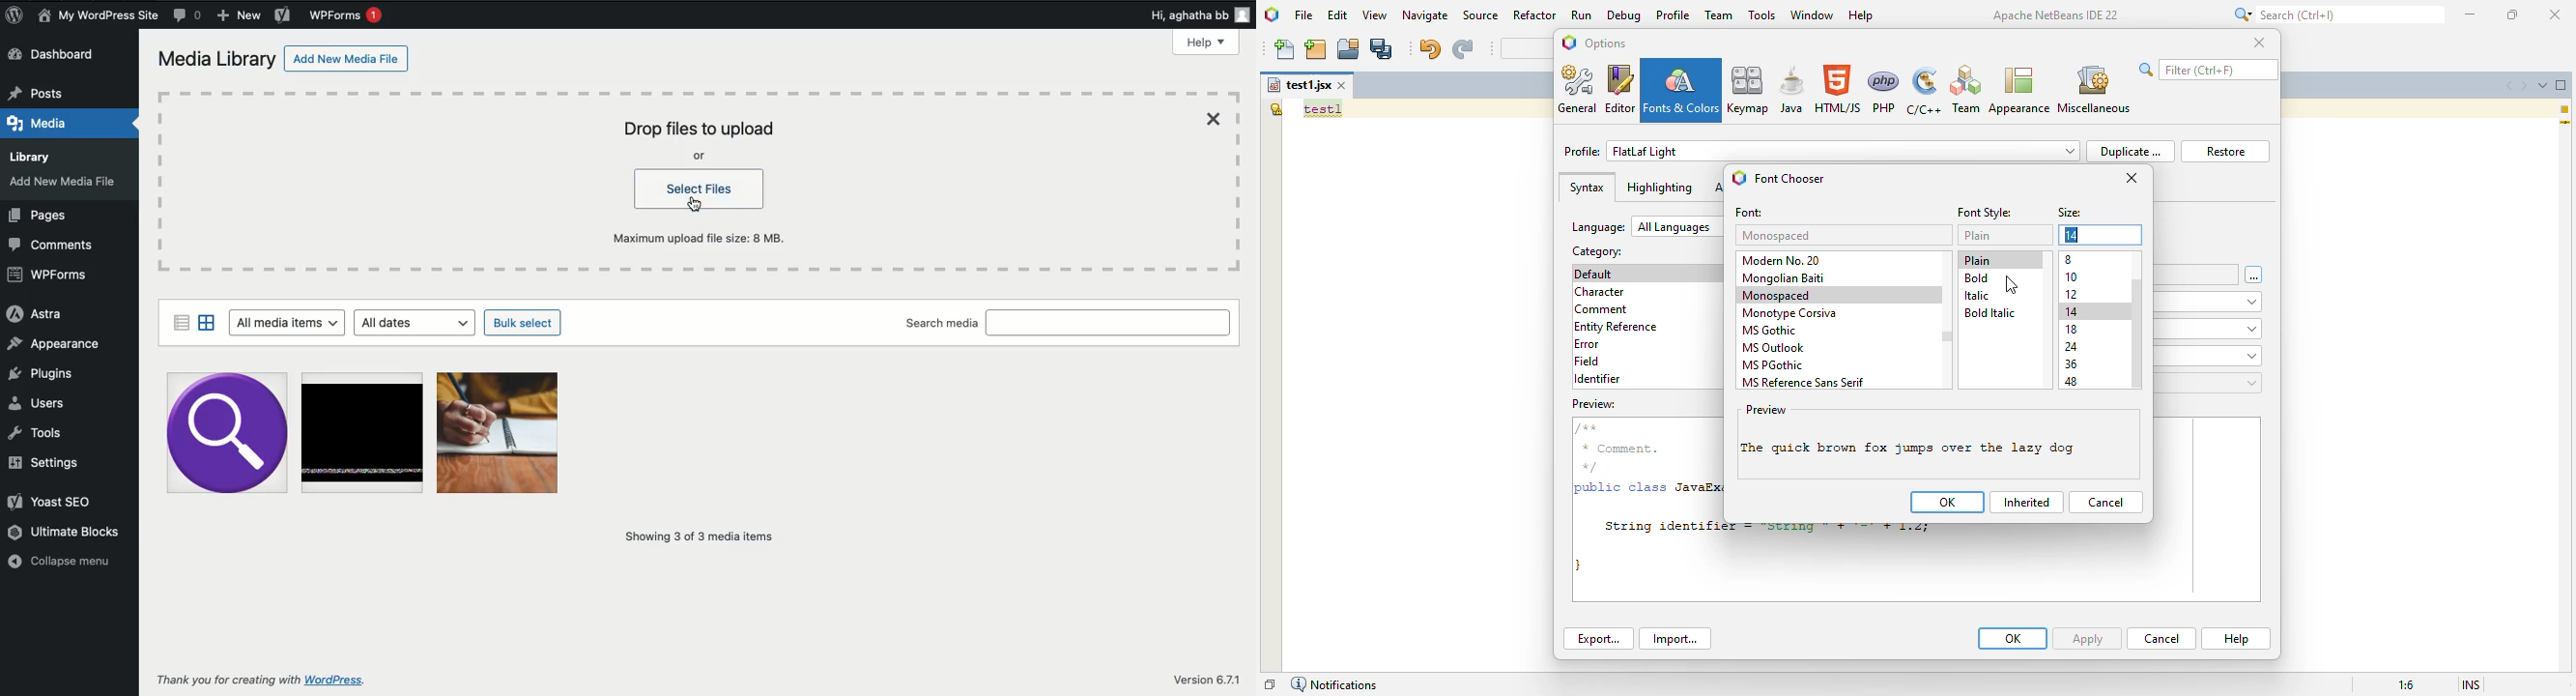 The width and height of the screenshot is (2576, 700). Describe the element at coordinates (524, 324) in the screenshot. I see `Bulk select` at that location.